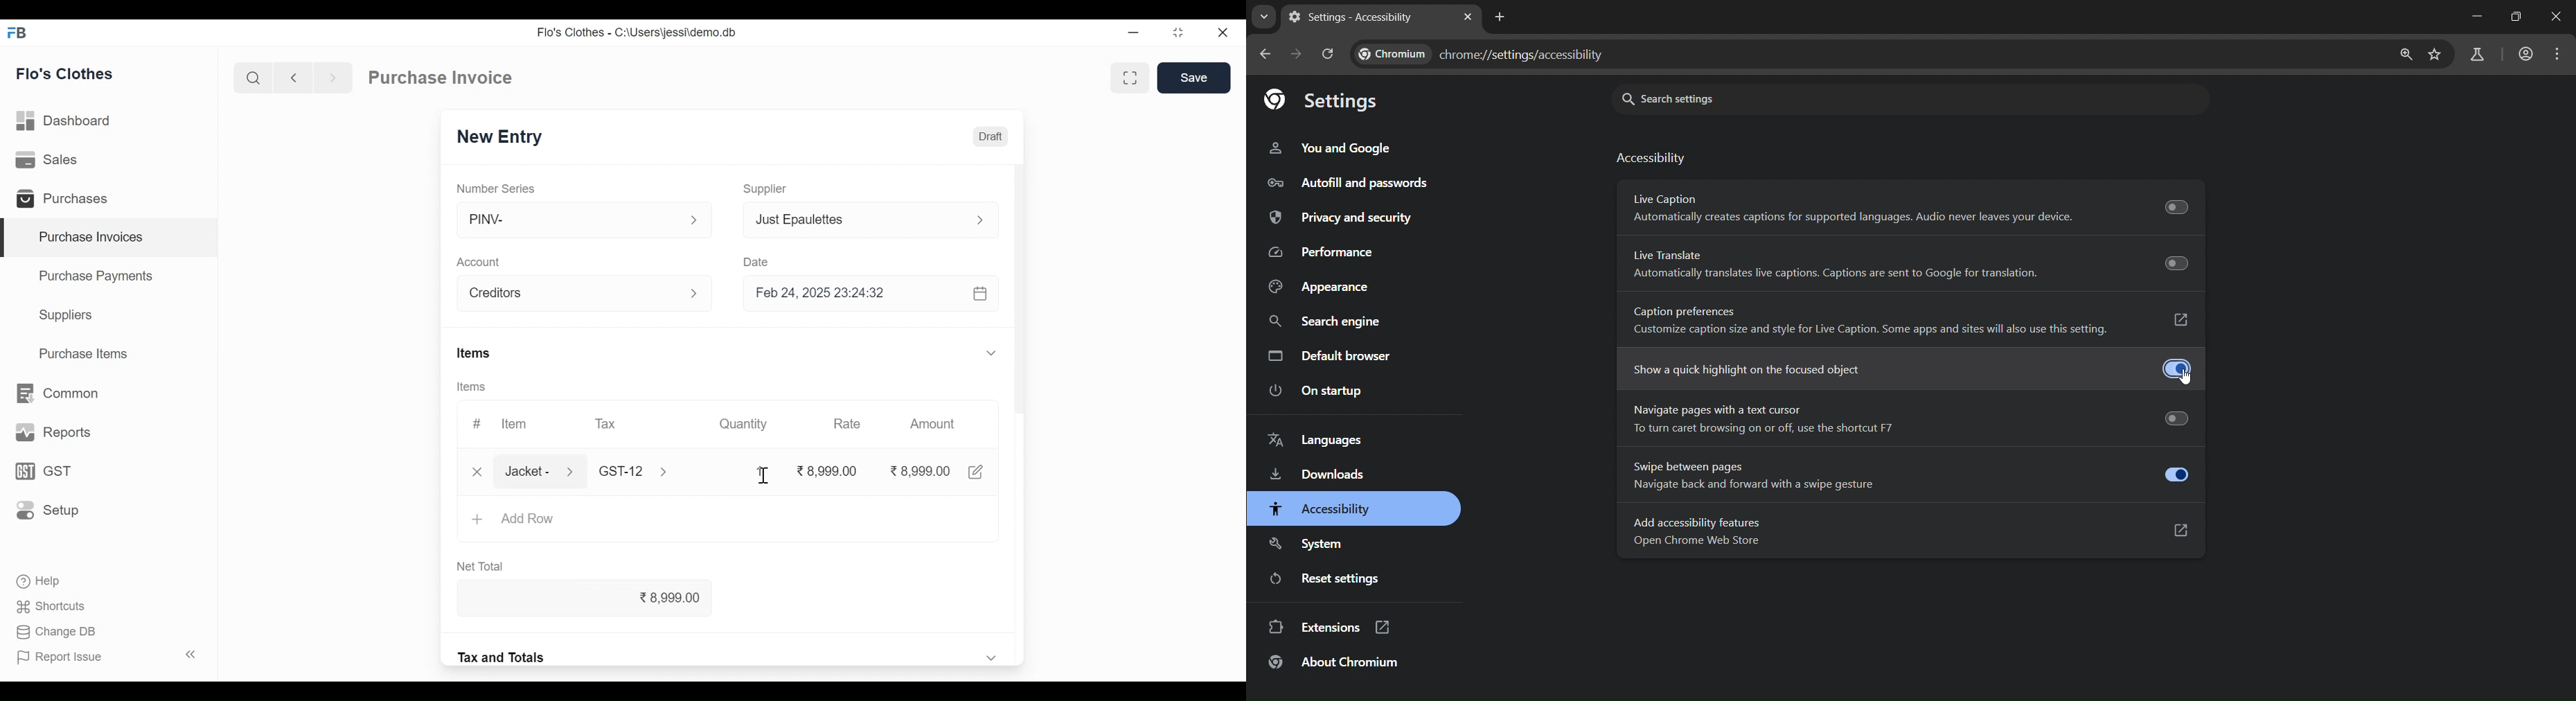 Image resolution: width=2576 pixels, height=728 pixels. I want to click on Items, so click(470, 387).